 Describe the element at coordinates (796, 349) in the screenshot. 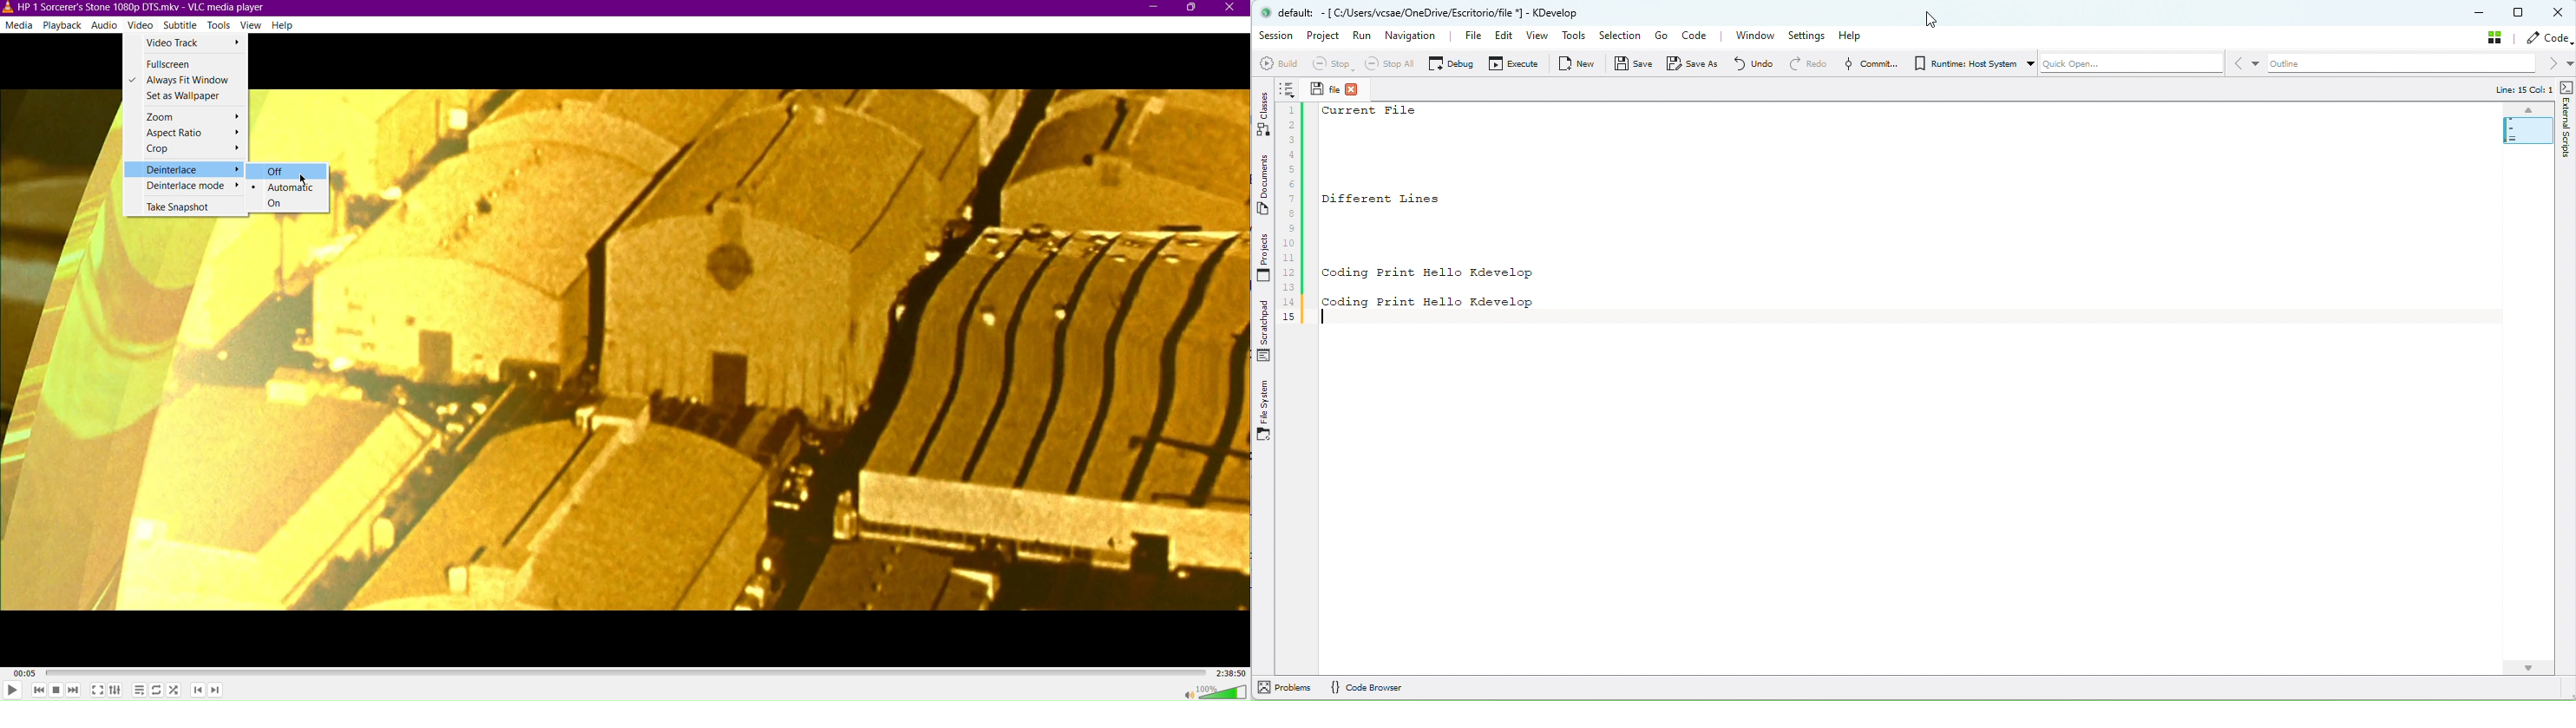

I see `Video Display` at that location.